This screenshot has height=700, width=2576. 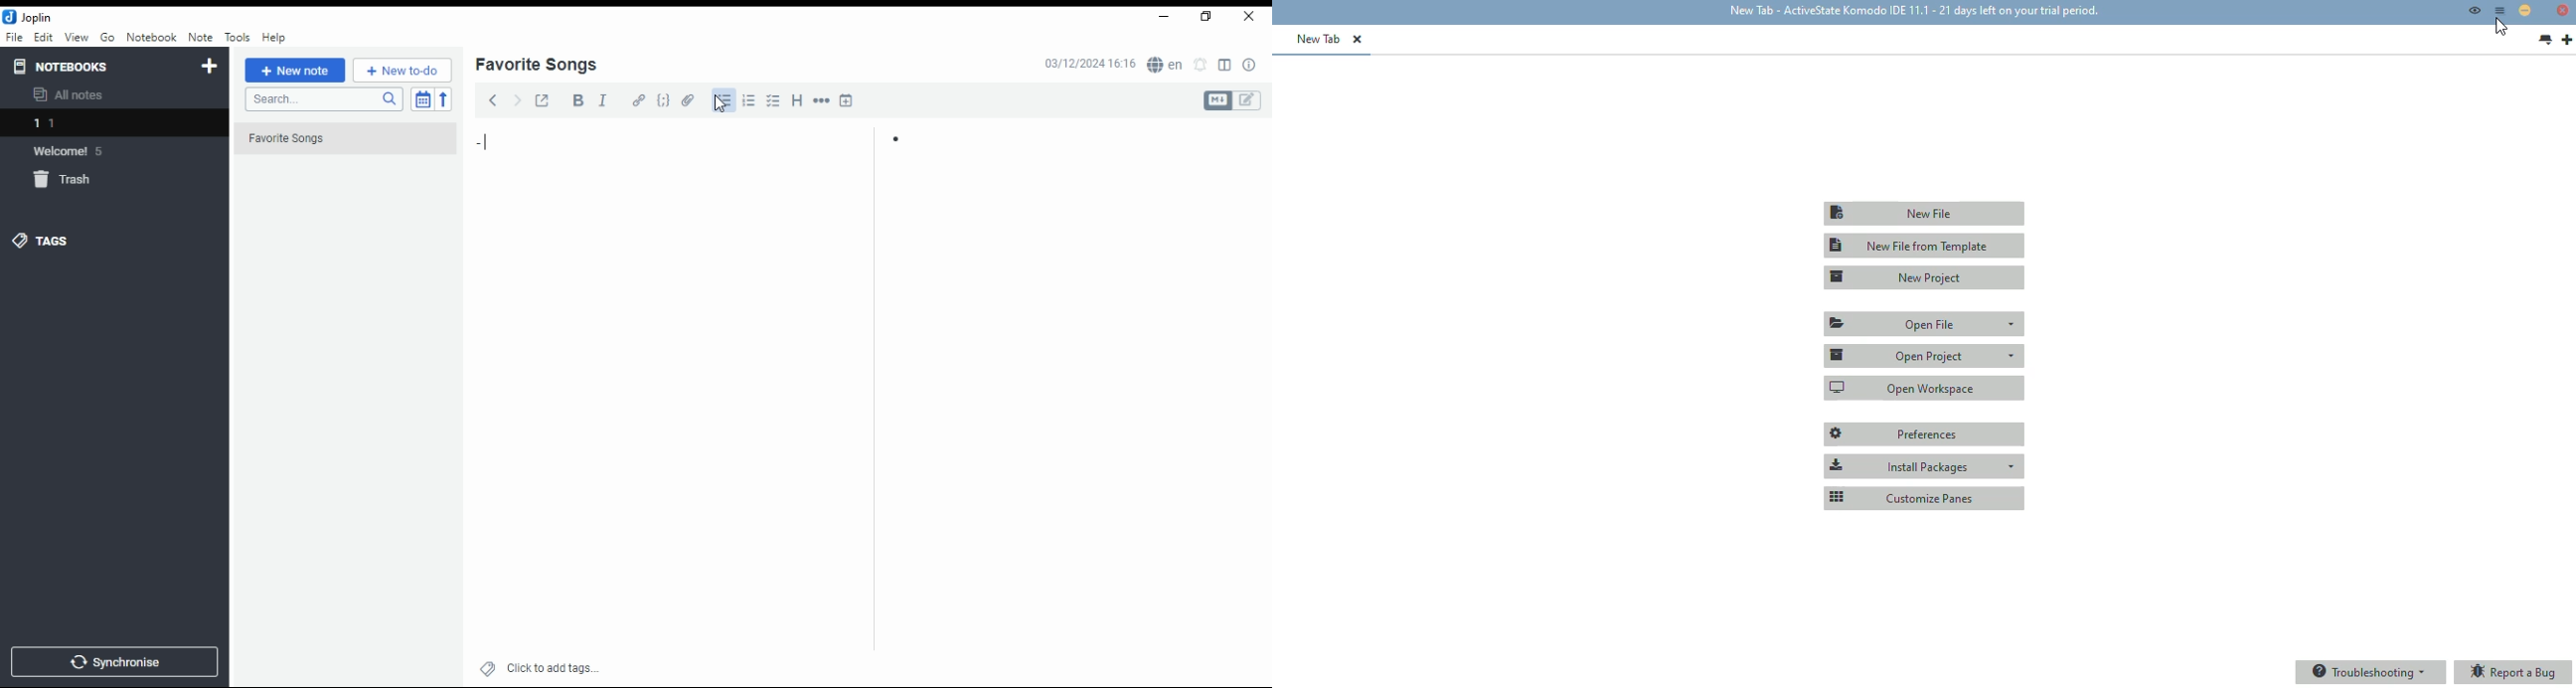 What do you see at coordinates (847, 99) in the screenshot?
I see `insert time` at bounding box center [847, 99].